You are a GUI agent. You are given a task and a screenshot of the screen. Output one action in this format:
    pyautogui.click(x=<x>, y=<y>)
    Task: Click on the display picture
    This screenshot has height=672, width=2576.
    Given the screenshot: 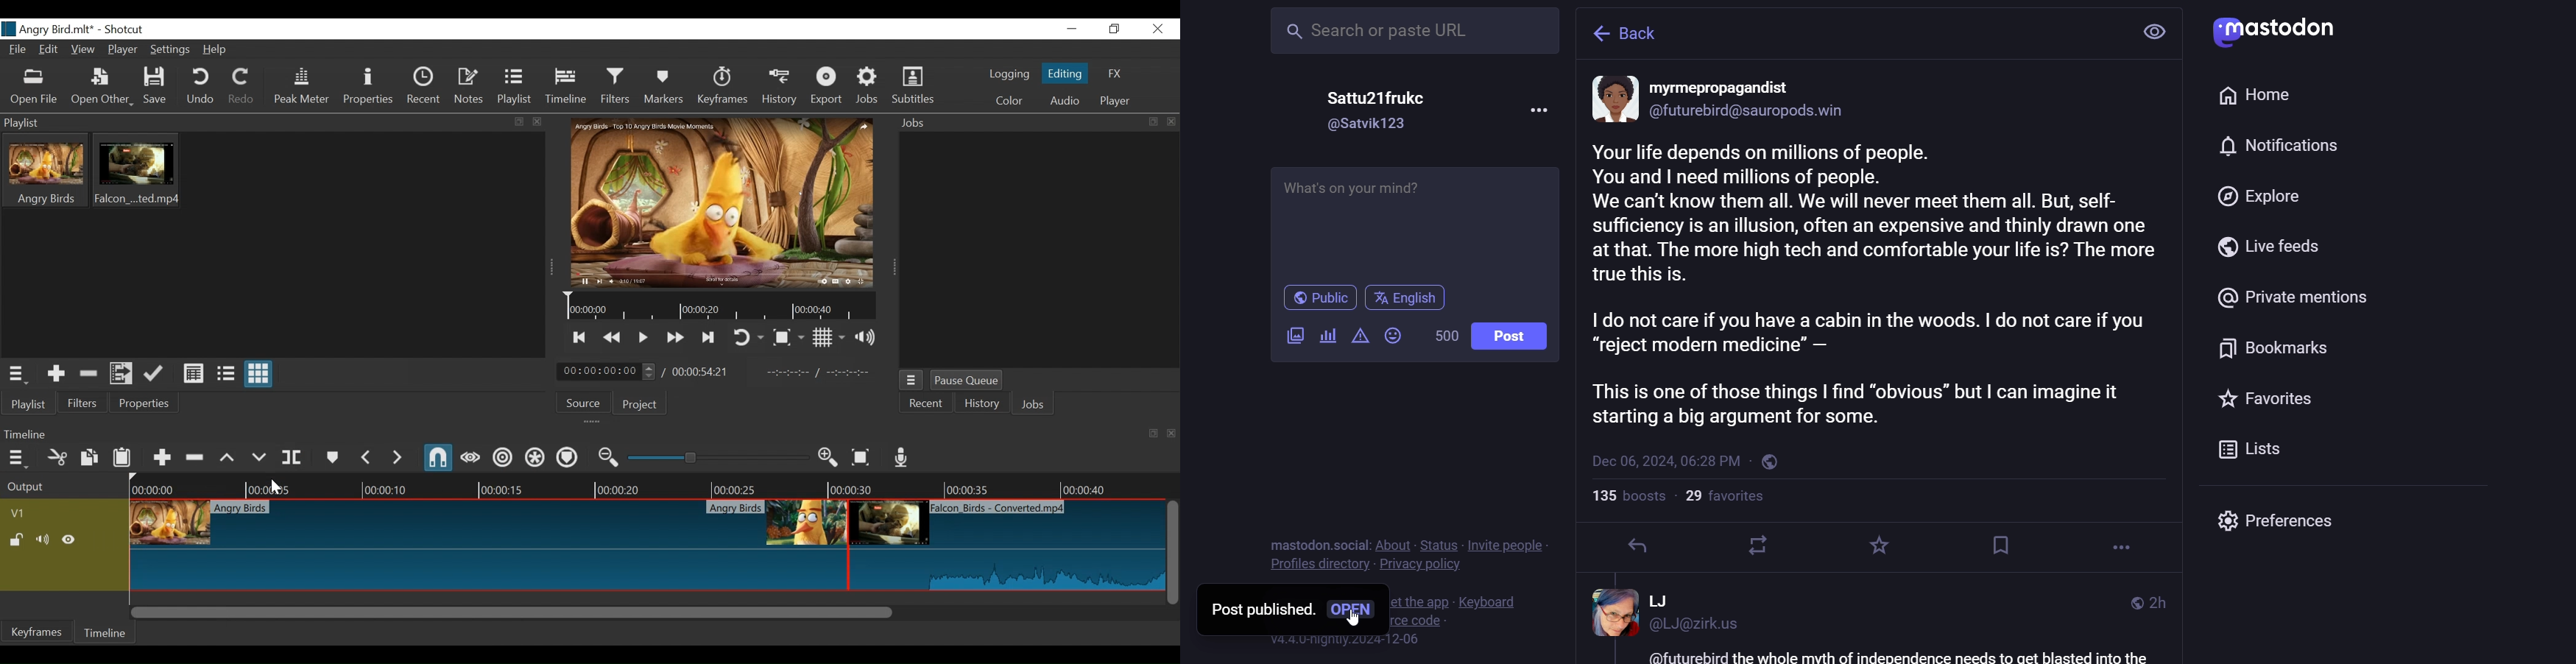 What is the action you would take?
    pyautogui.click(x=1612, y=99)
    